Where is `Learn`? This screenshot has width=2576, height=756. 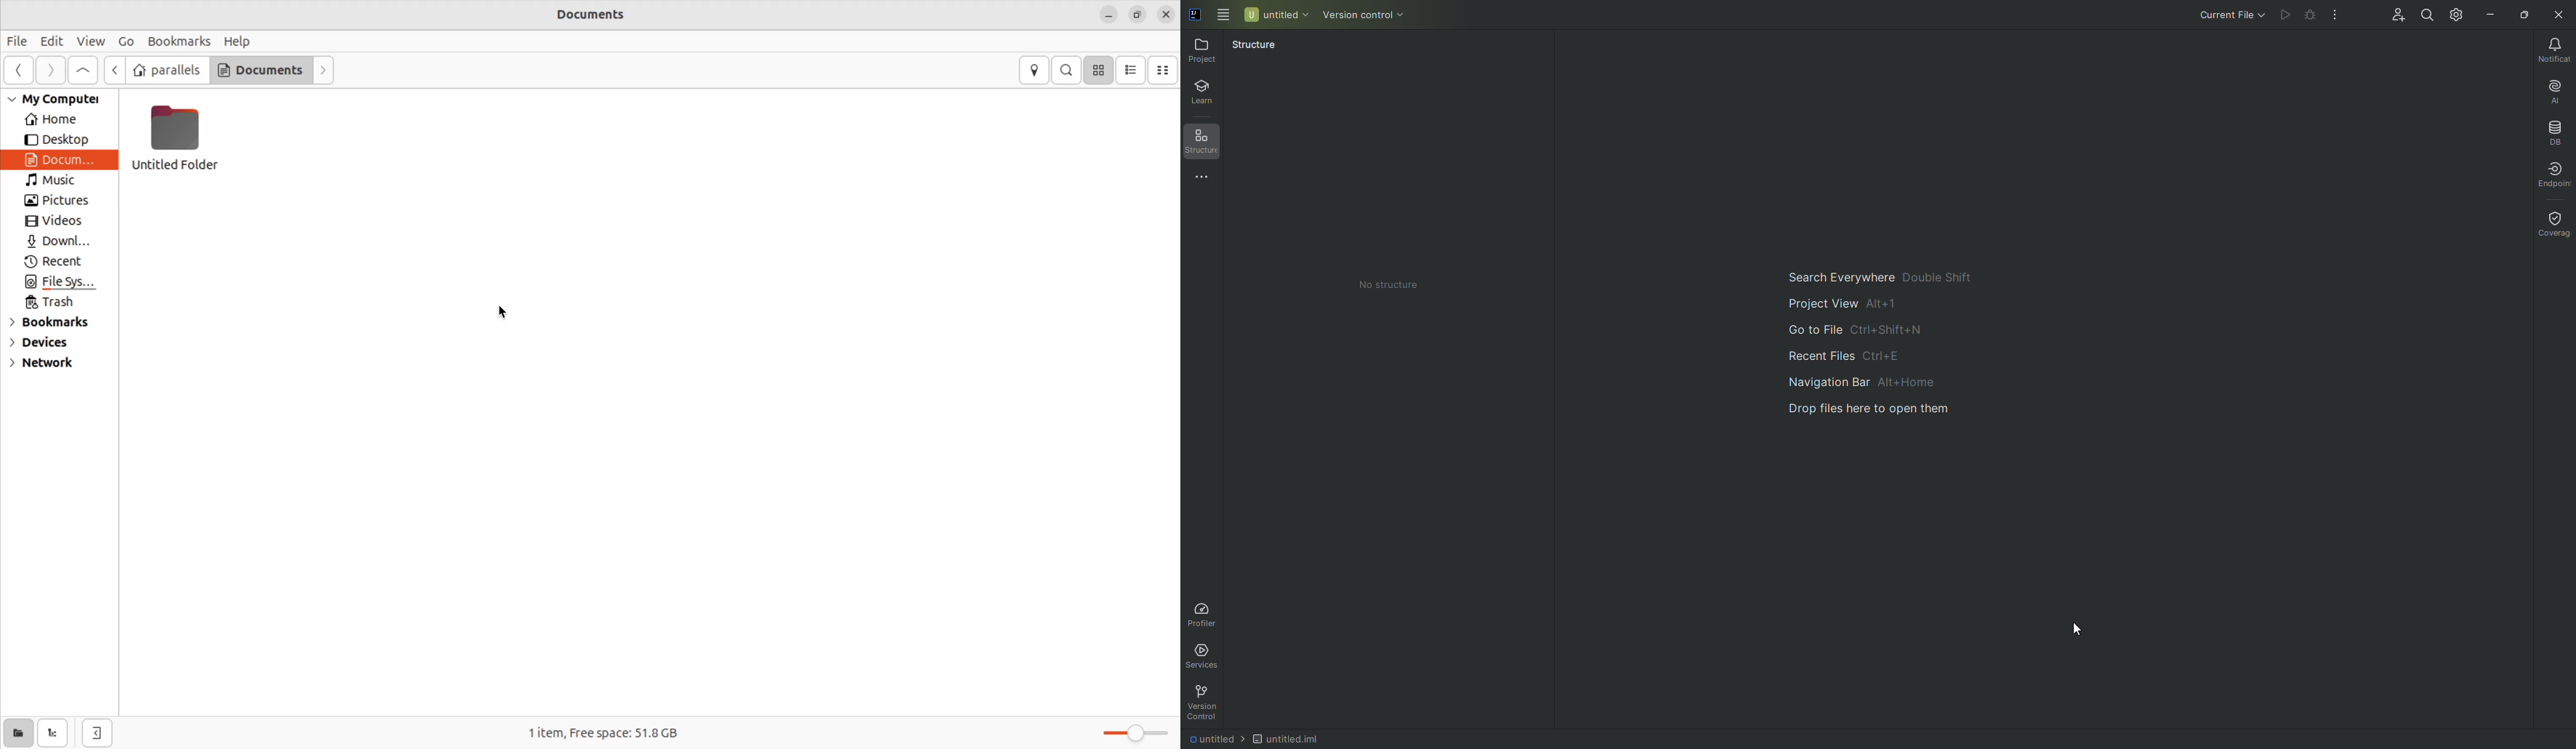
Learn is located at coordinates (1207, 94).